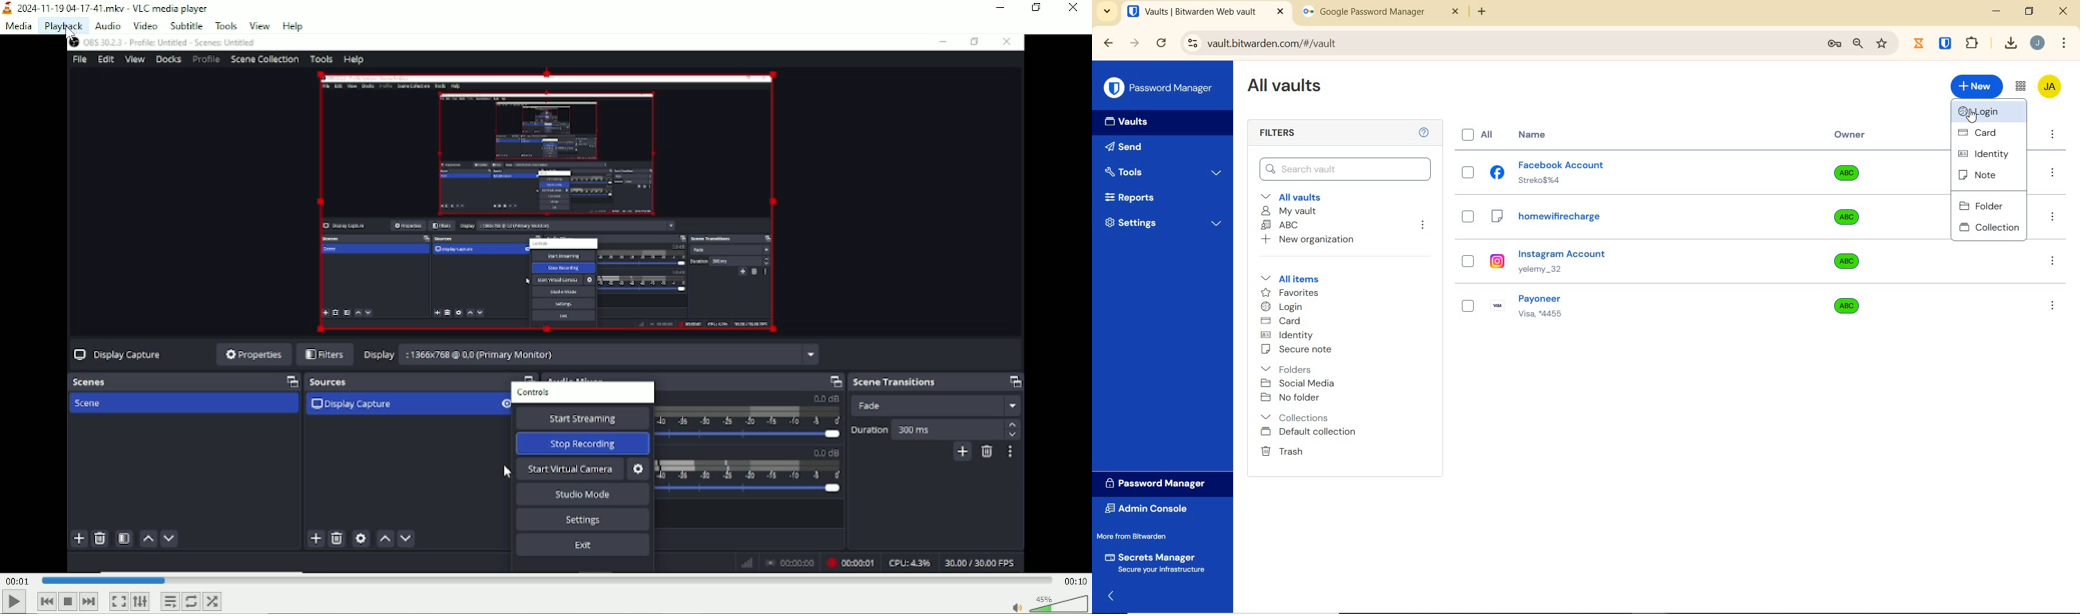 The width and height of the screenshot is (2100, 616). I want to click on more option, so click(2053, 135).